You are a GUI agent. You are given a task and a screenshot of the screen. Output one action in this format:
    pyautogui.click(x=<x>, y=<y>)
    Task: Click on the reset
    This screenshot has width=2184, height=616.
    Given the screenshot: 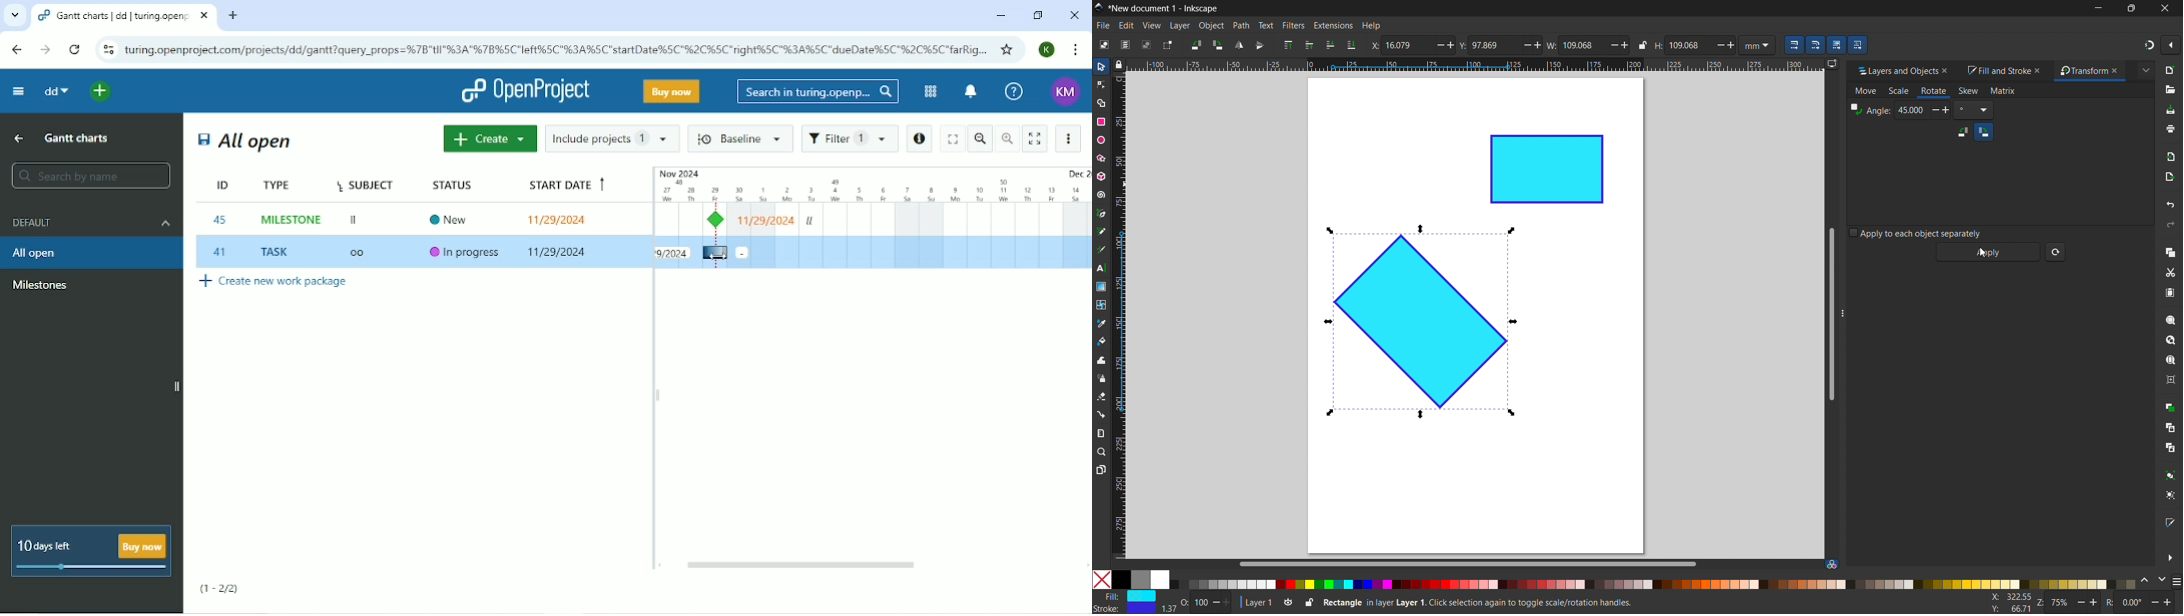 What is the action you would take?
    pyautogui.click(x=2056, y=252)
    